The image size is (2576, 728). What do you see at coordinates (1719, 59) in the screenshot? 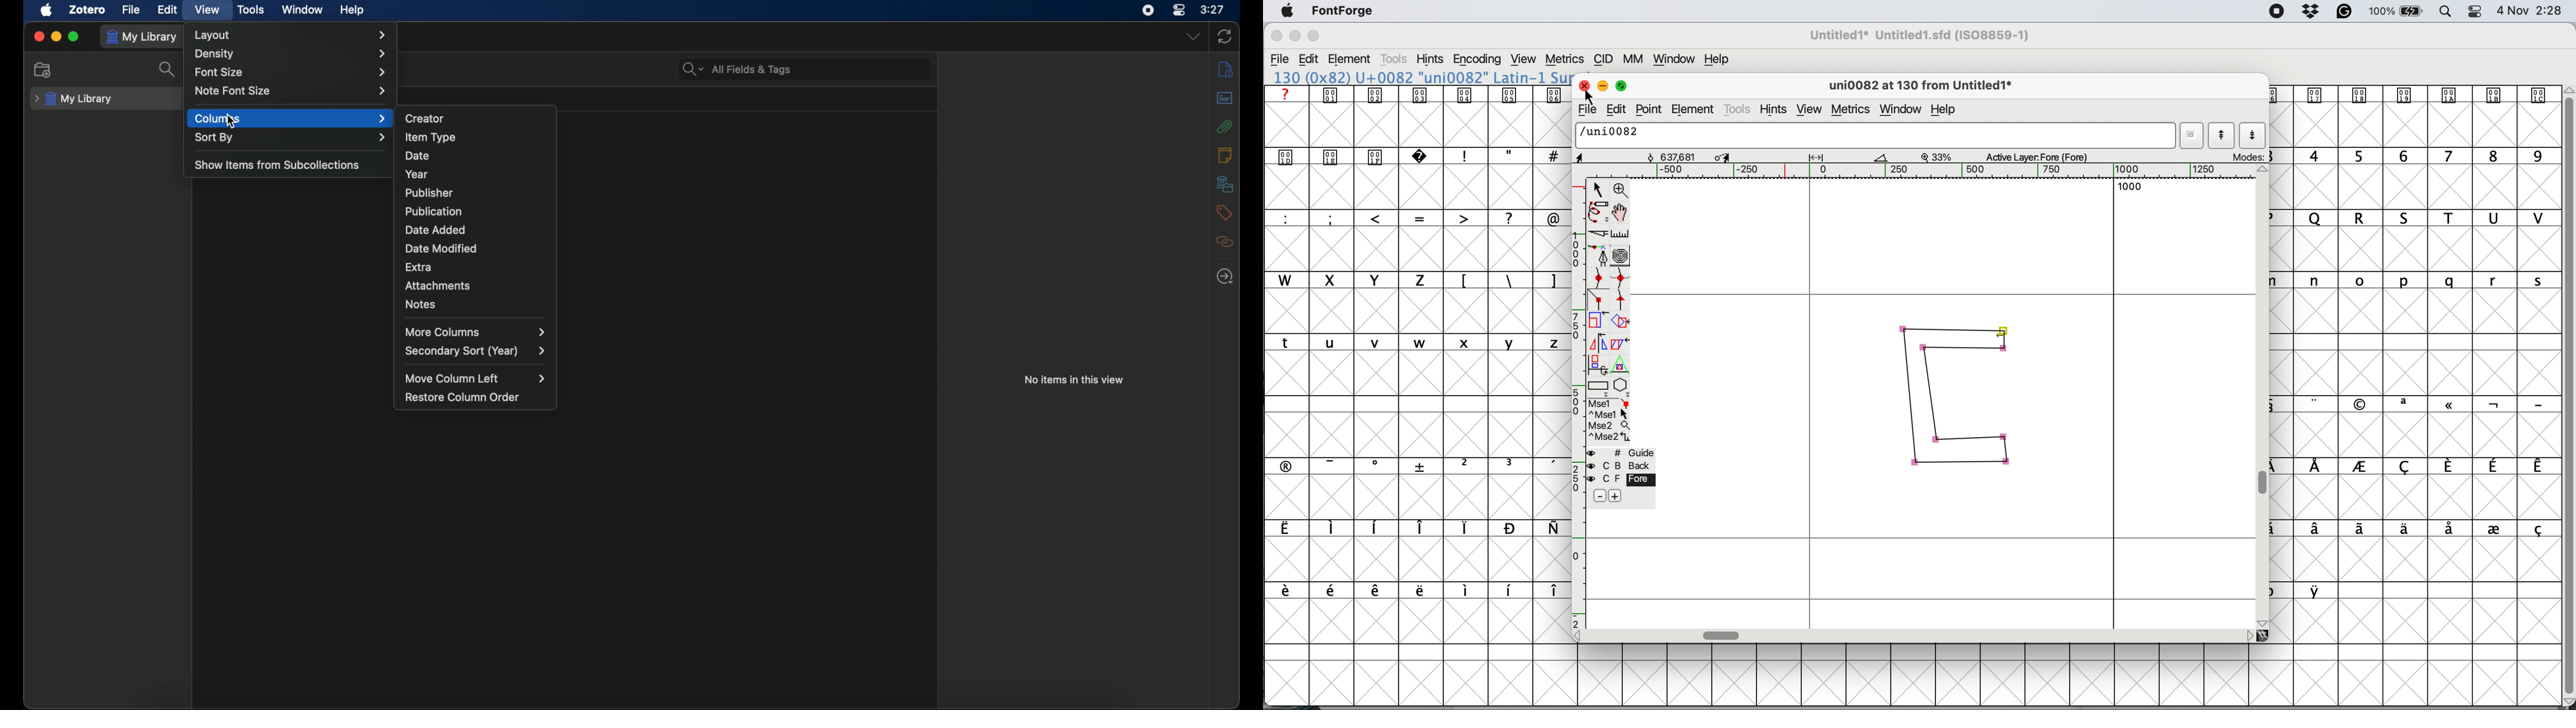
I see `help` at bounding box center [1719, 59].